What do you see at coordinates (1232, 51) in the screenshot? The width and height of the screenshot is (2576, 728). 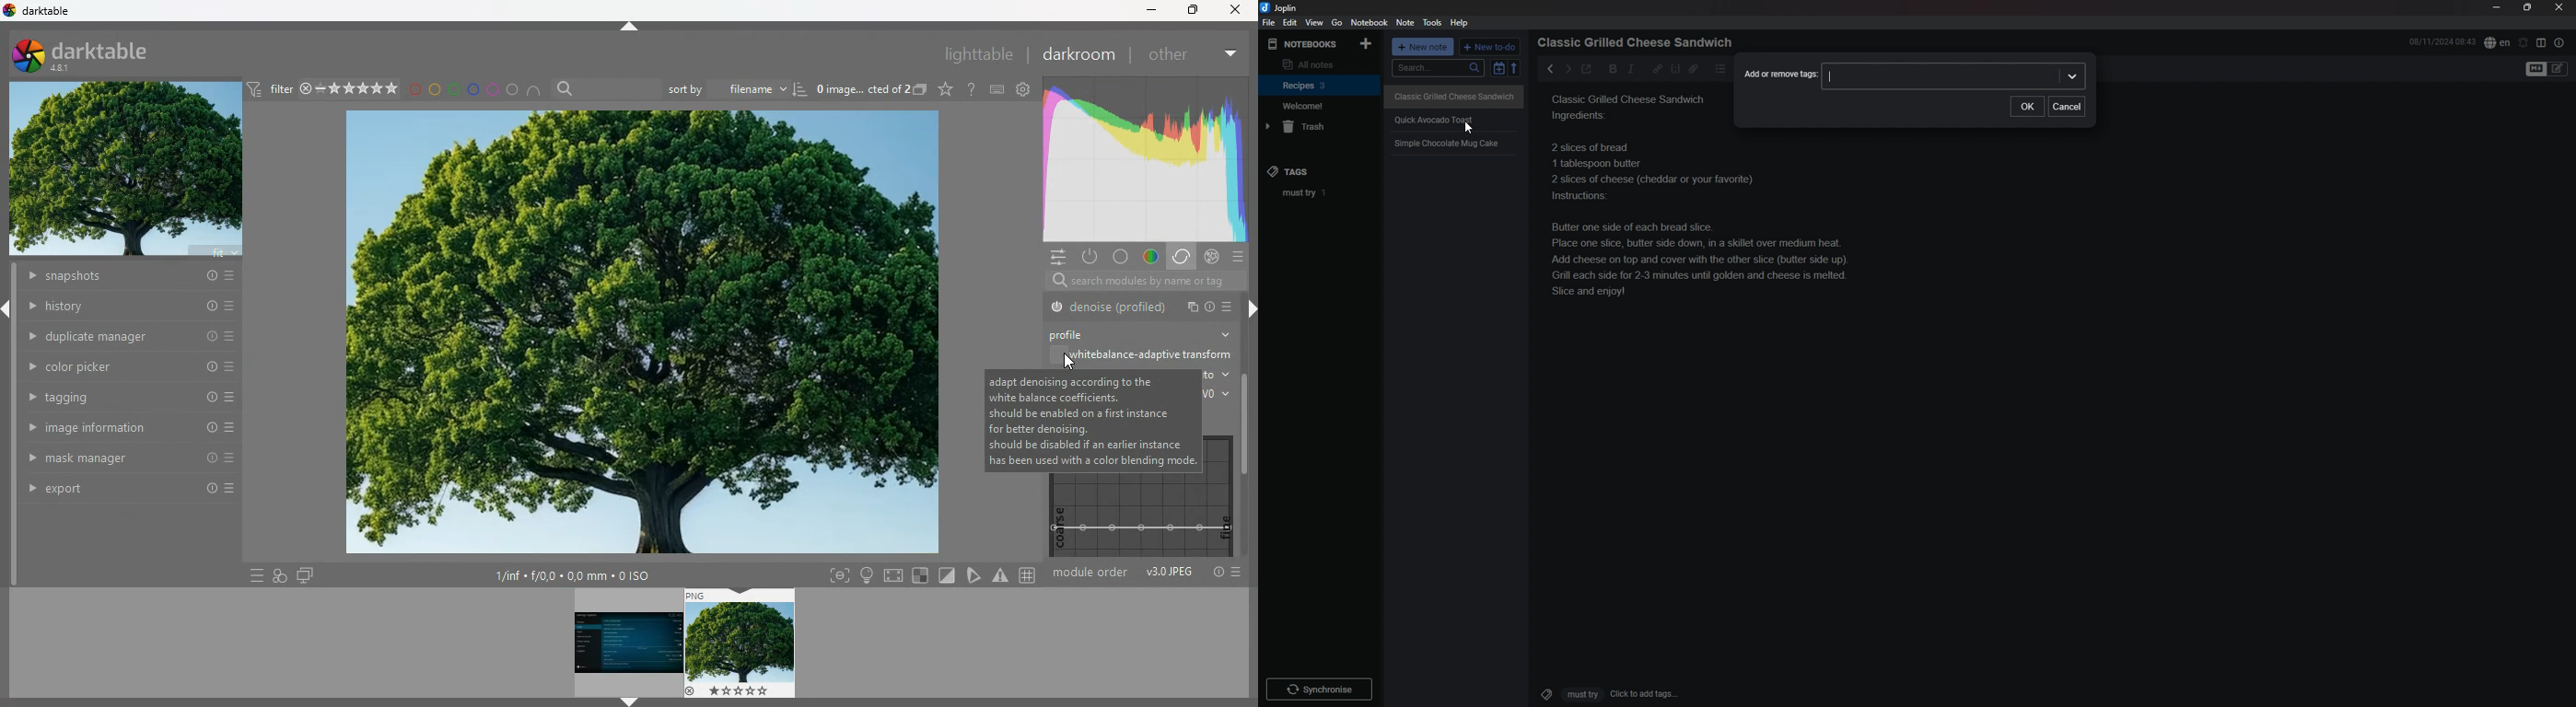 I see `more` at bounding box center [1232, 51].